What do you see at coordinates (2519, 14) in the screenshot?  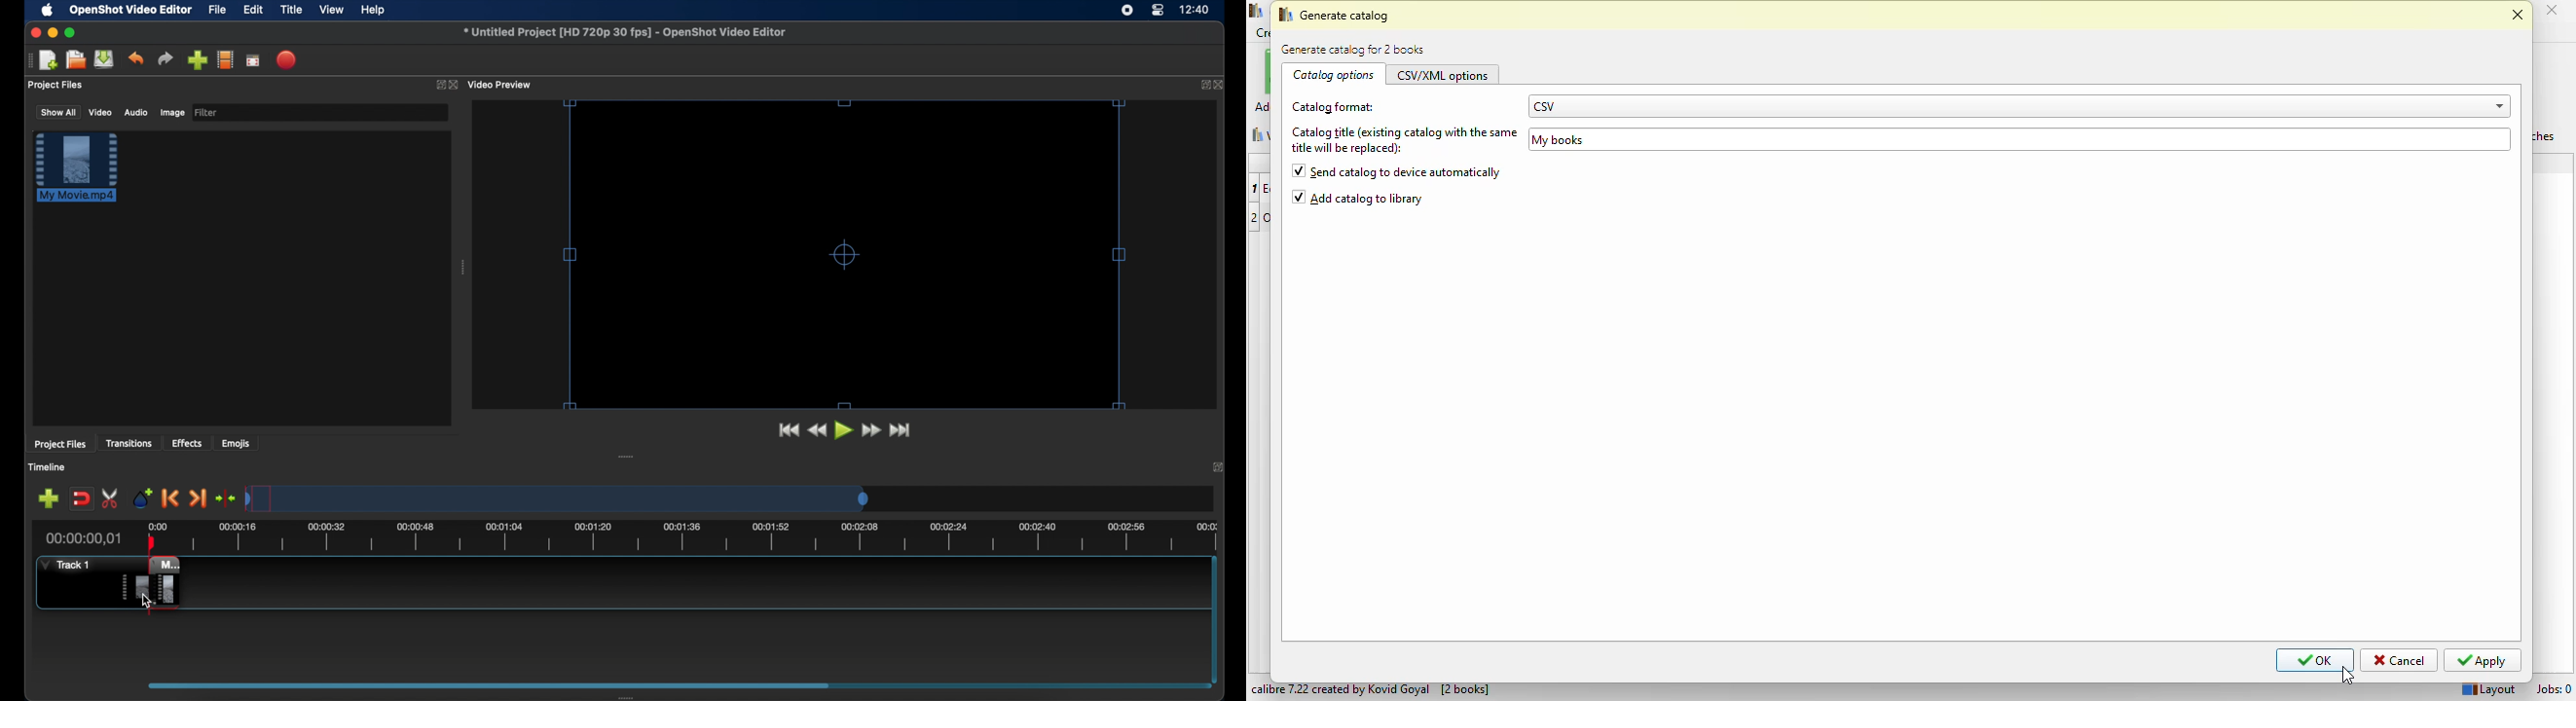 I see `close` at bounding box center [2519, 14].